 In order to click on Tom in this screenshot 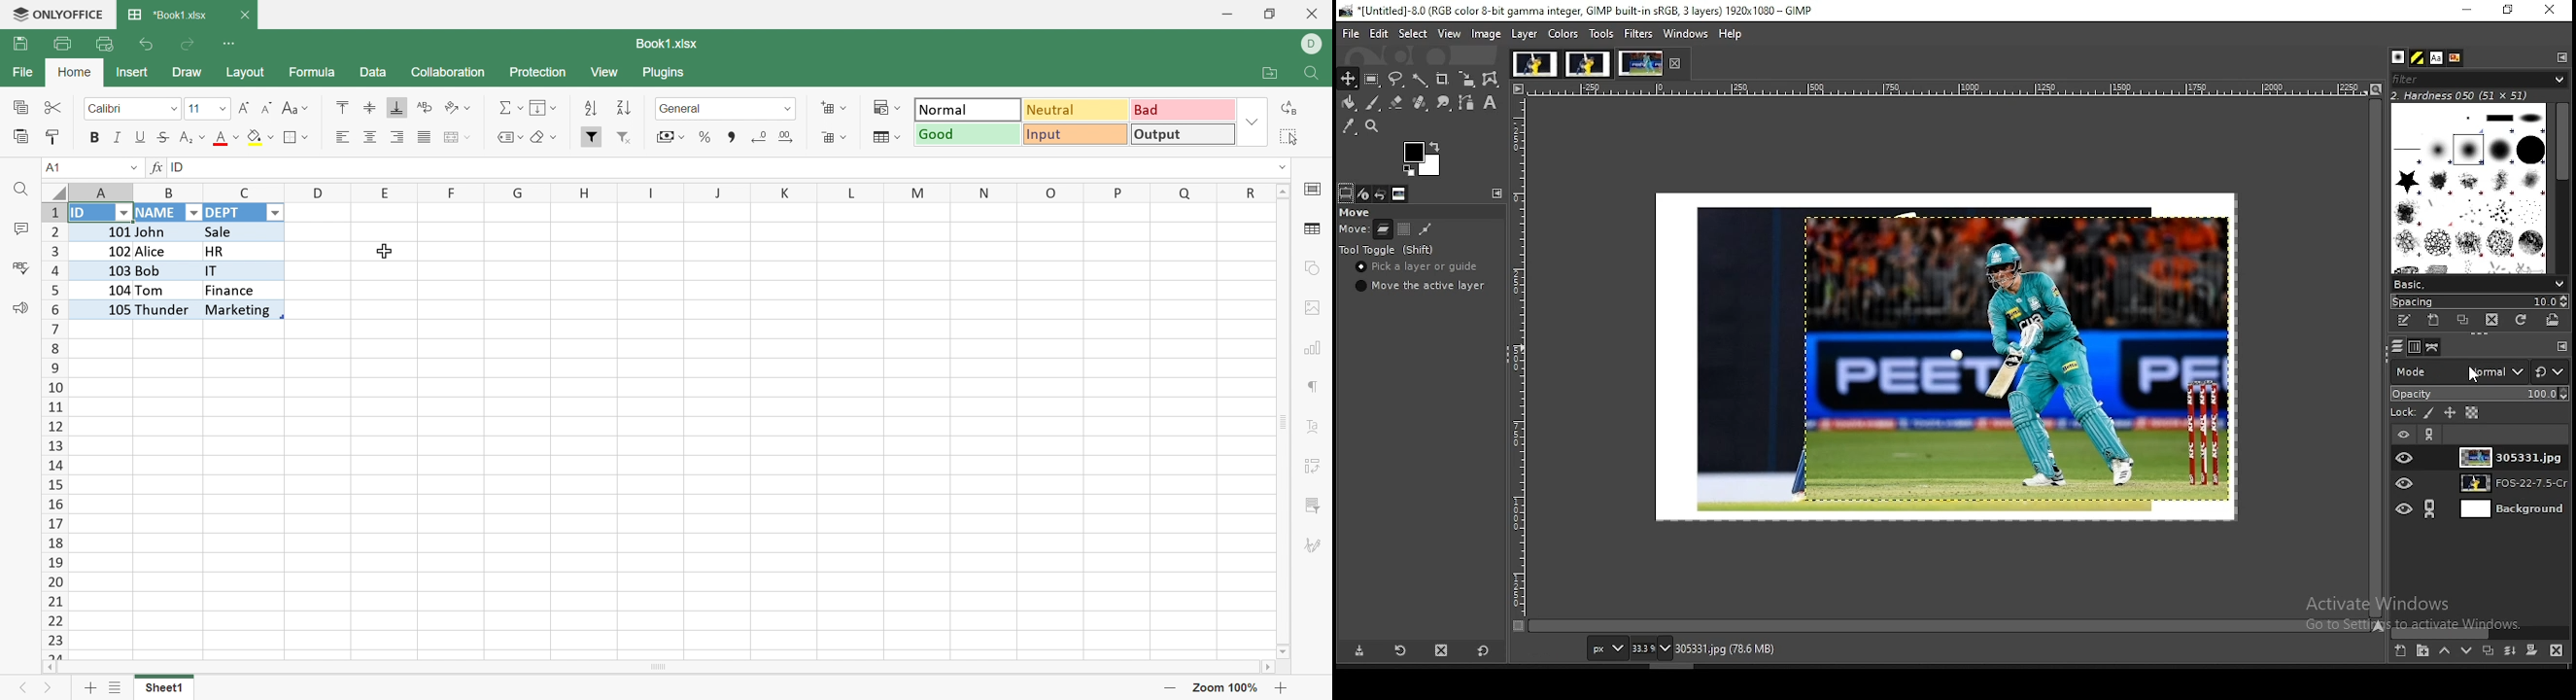, I will do `click(153, 290)`.